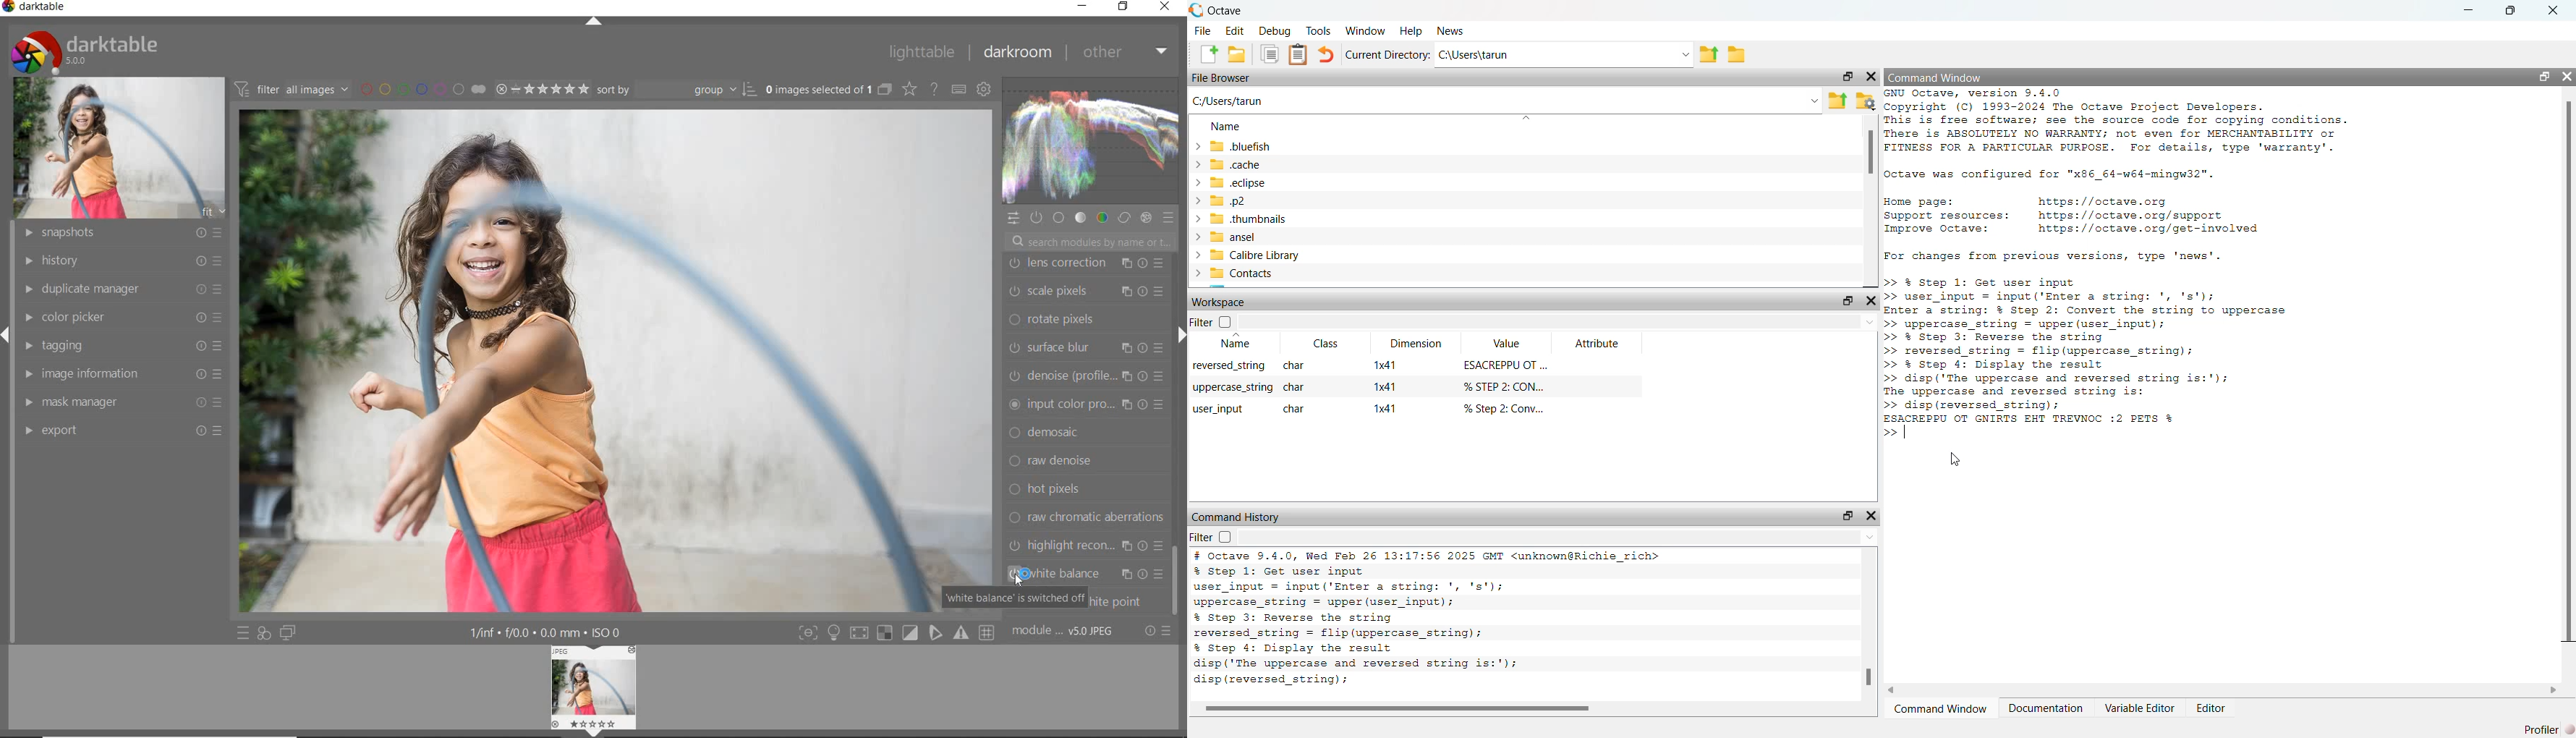 The width and height of the screenshot is (2576, 756). What do you see at coordinates (2061, 344) in the screenshot?
I see `code to reverse the string` at bounding box center [2061, 344].